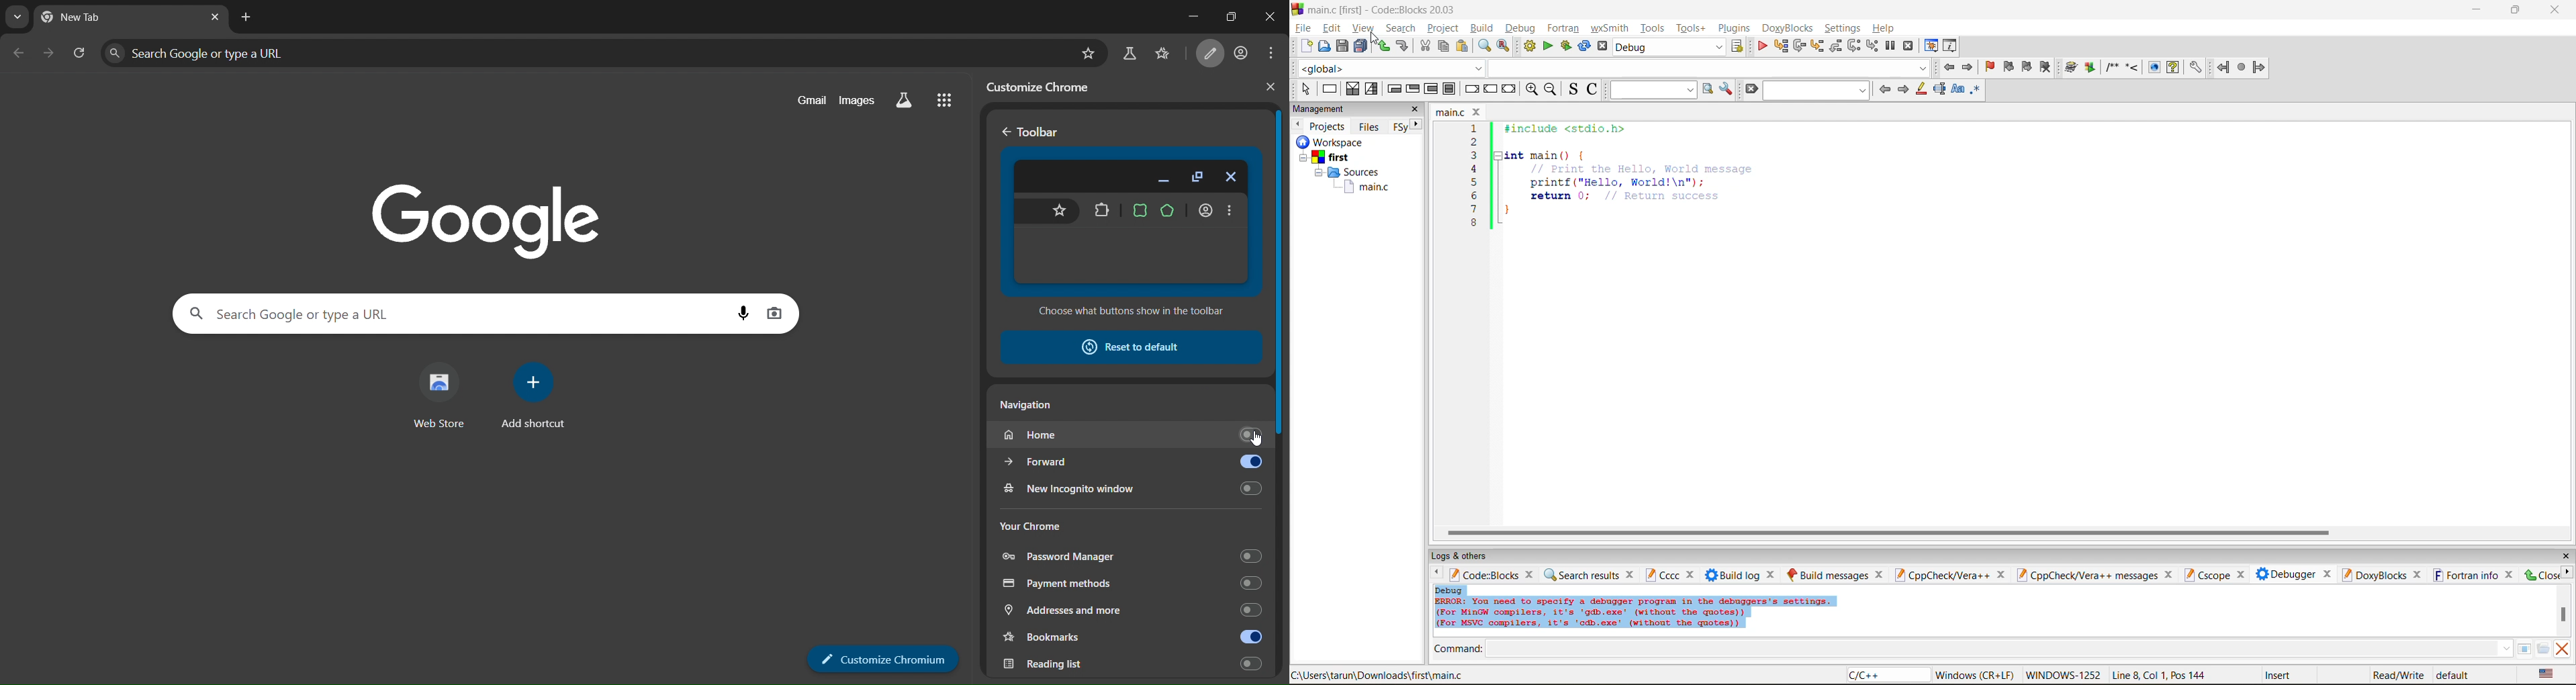 Image resolution: width=2576 pixels, height=700 pixels. What do you see at coordinates (1706, 90) in the screenshot?
I see `run search` at bounding box center [1706, 90].